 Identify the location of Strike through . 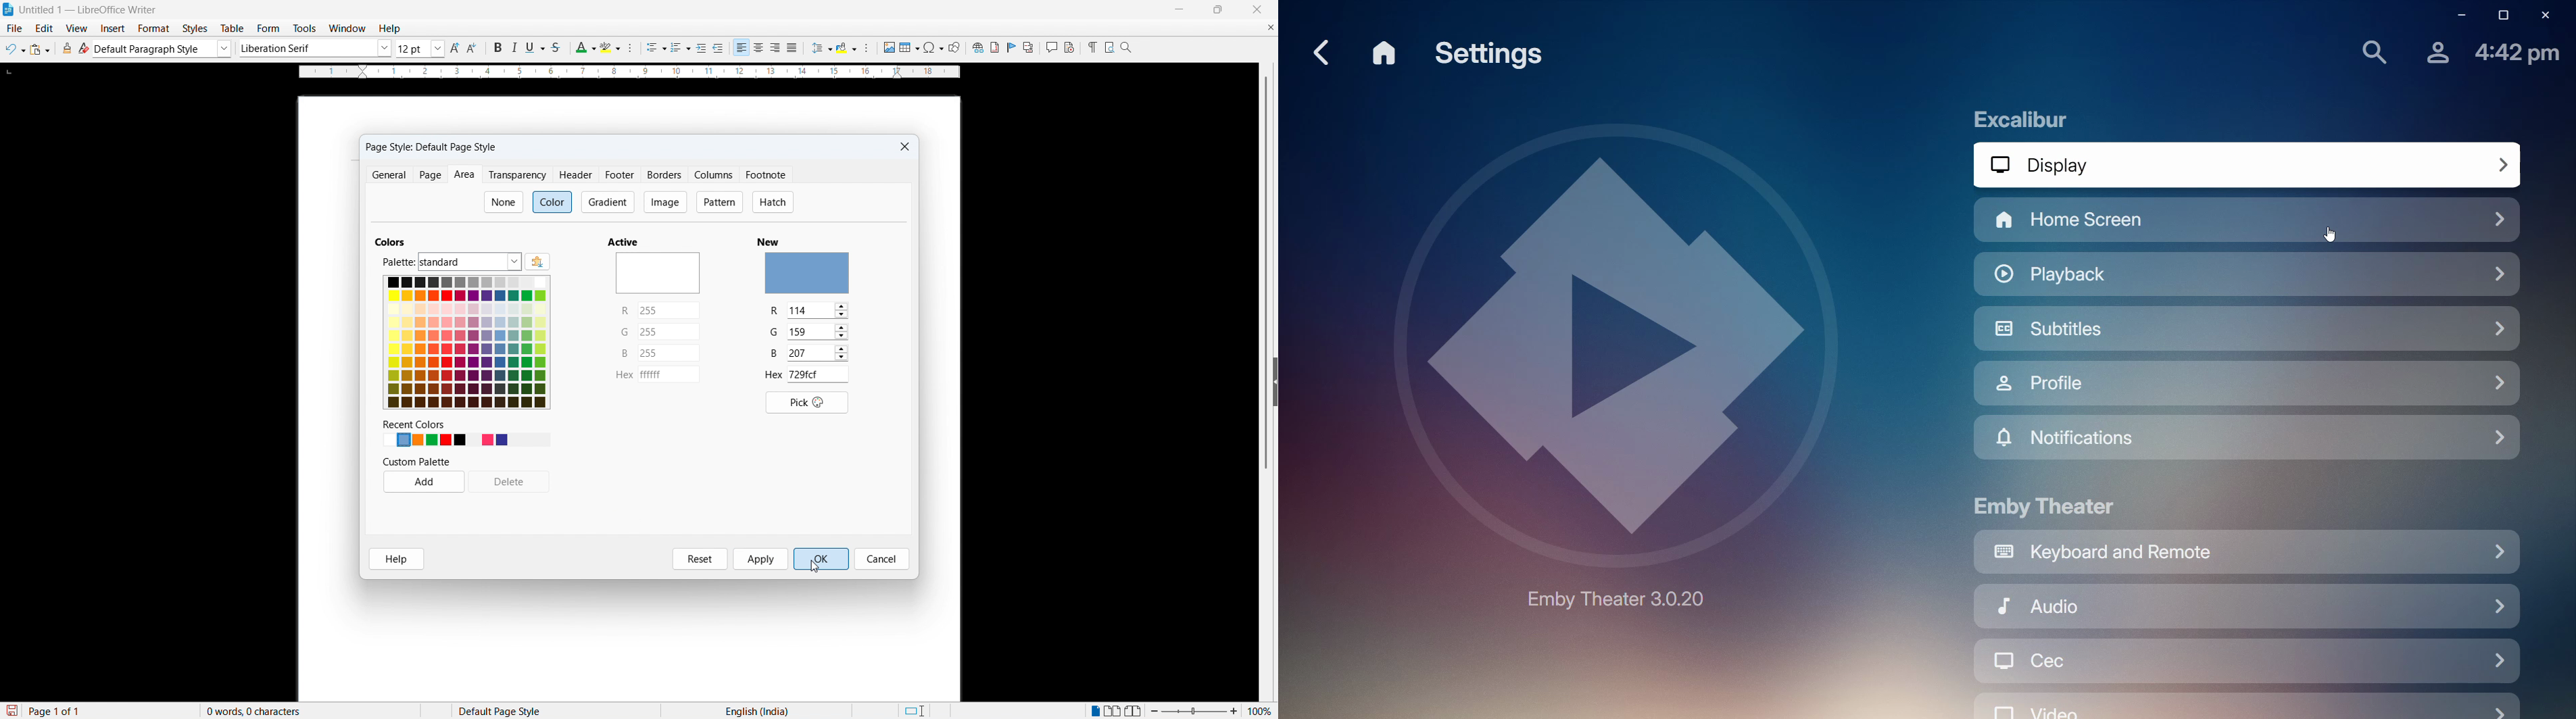
(555, 47).